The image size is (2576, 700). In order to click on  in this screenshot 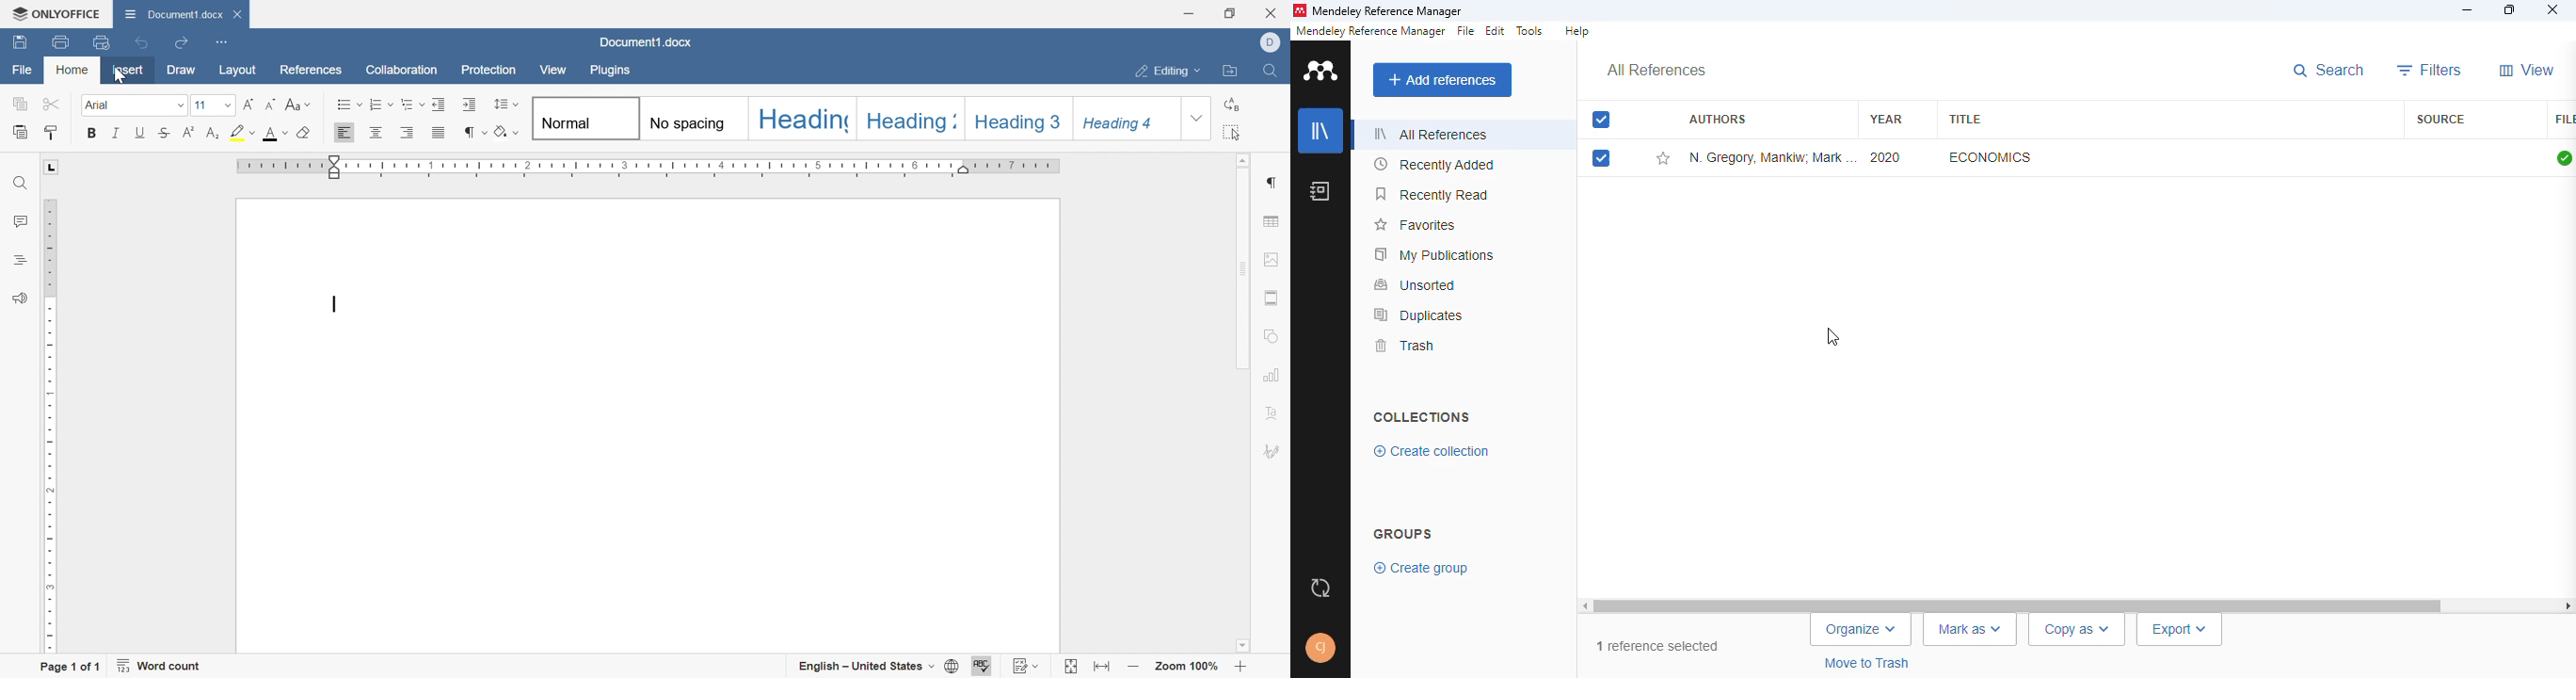, I will do `click(189, 134)`.